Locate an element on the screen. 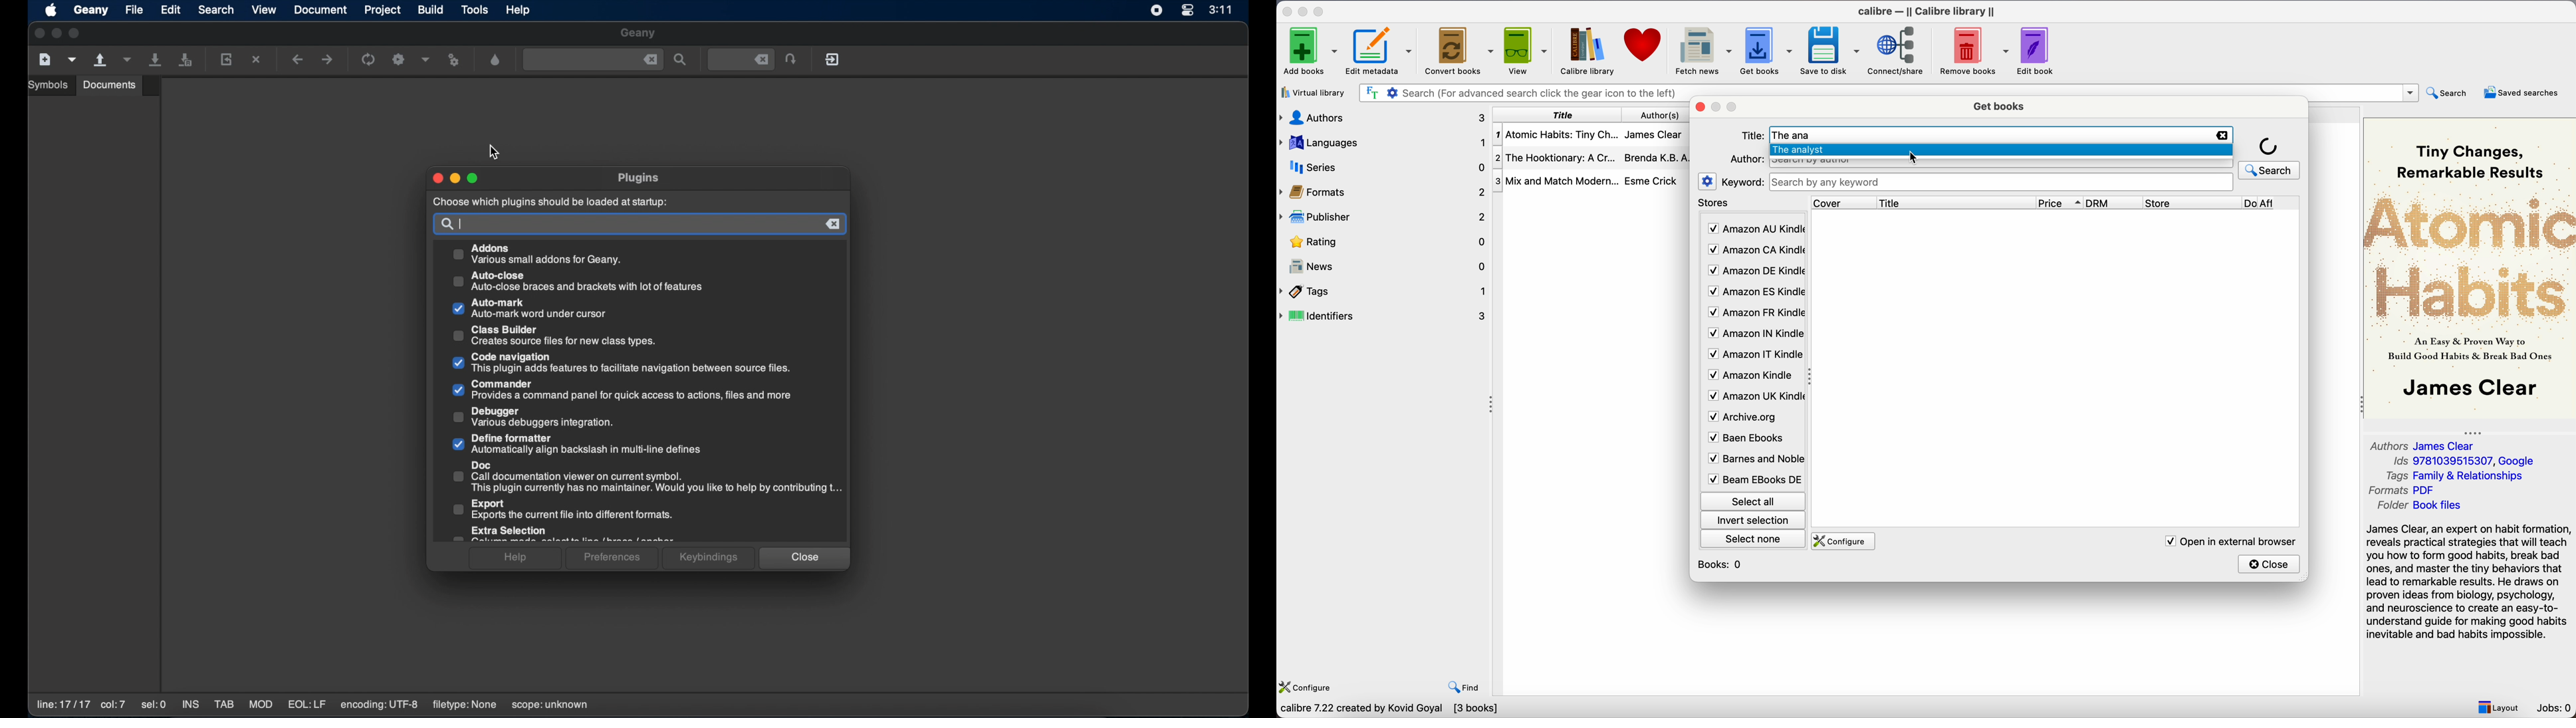 The width and height of the screenshot is (2576, 728). Addons Various small addons for Geany. is located at coordinates (544, 256).